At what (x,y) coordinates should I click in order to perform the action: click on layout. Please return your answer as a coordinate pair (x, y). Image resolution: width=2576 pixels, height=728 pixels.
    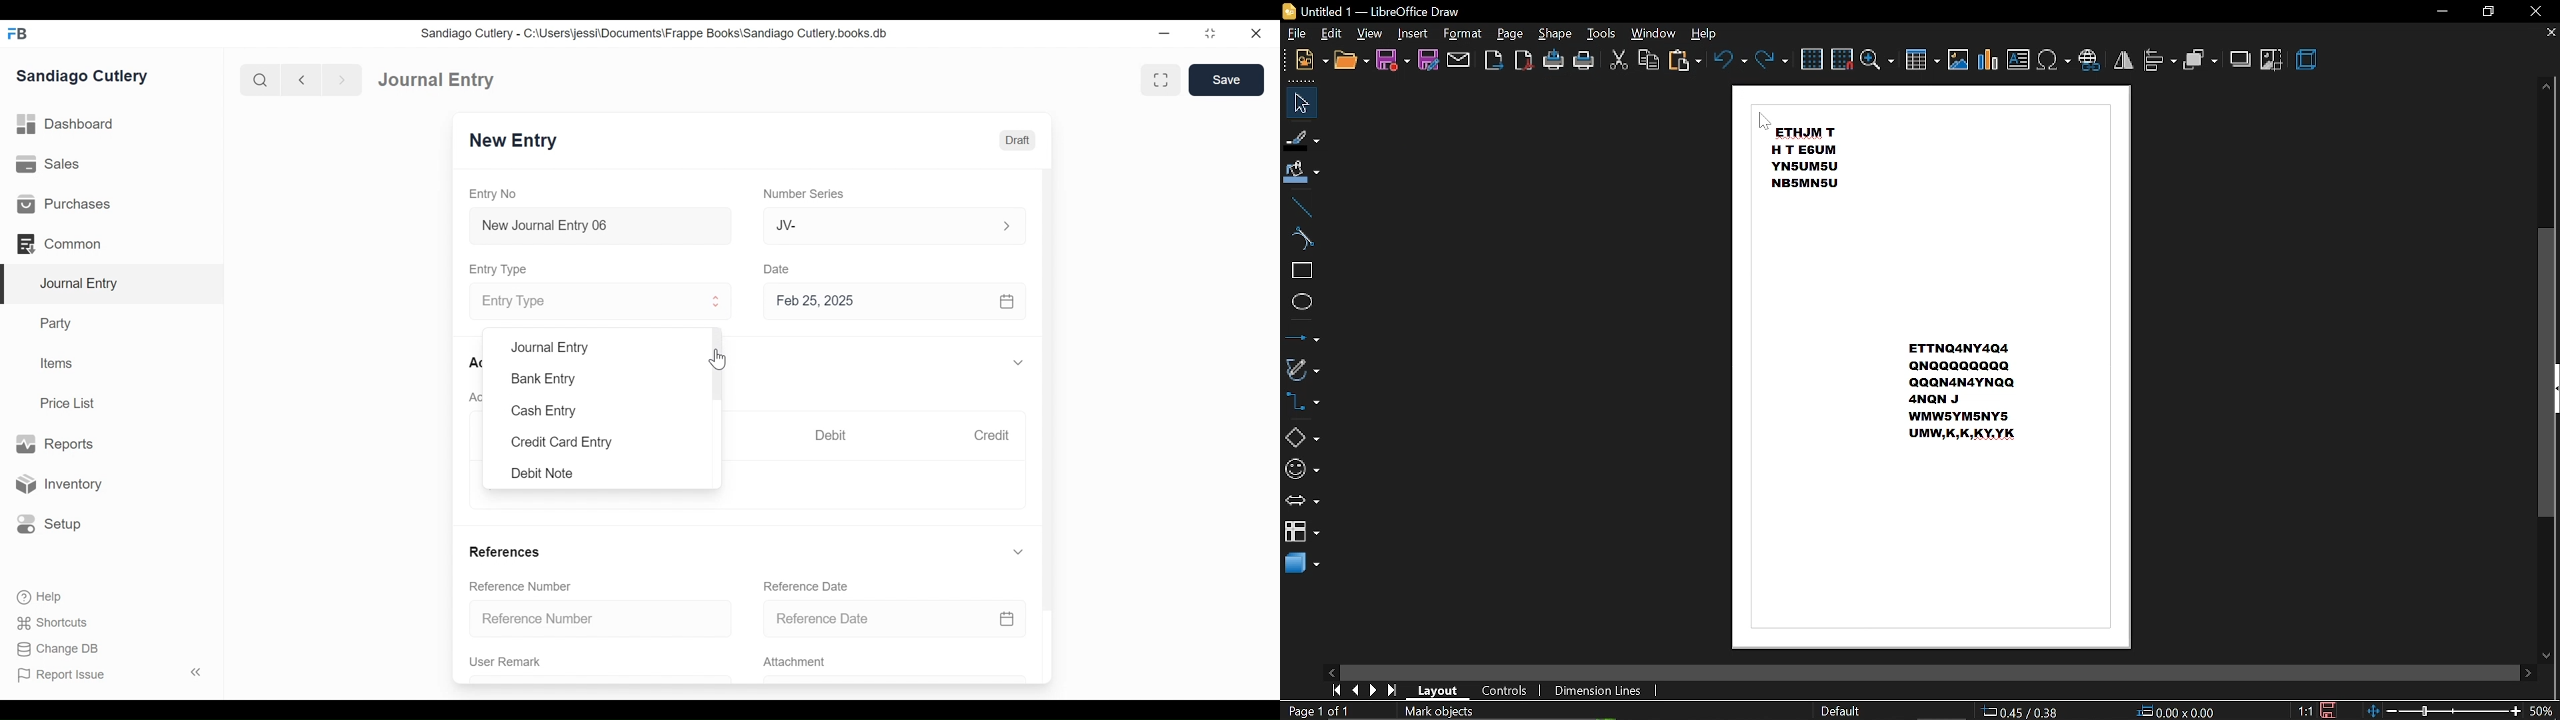
    Looking at the image, I should click on (1441, 691).